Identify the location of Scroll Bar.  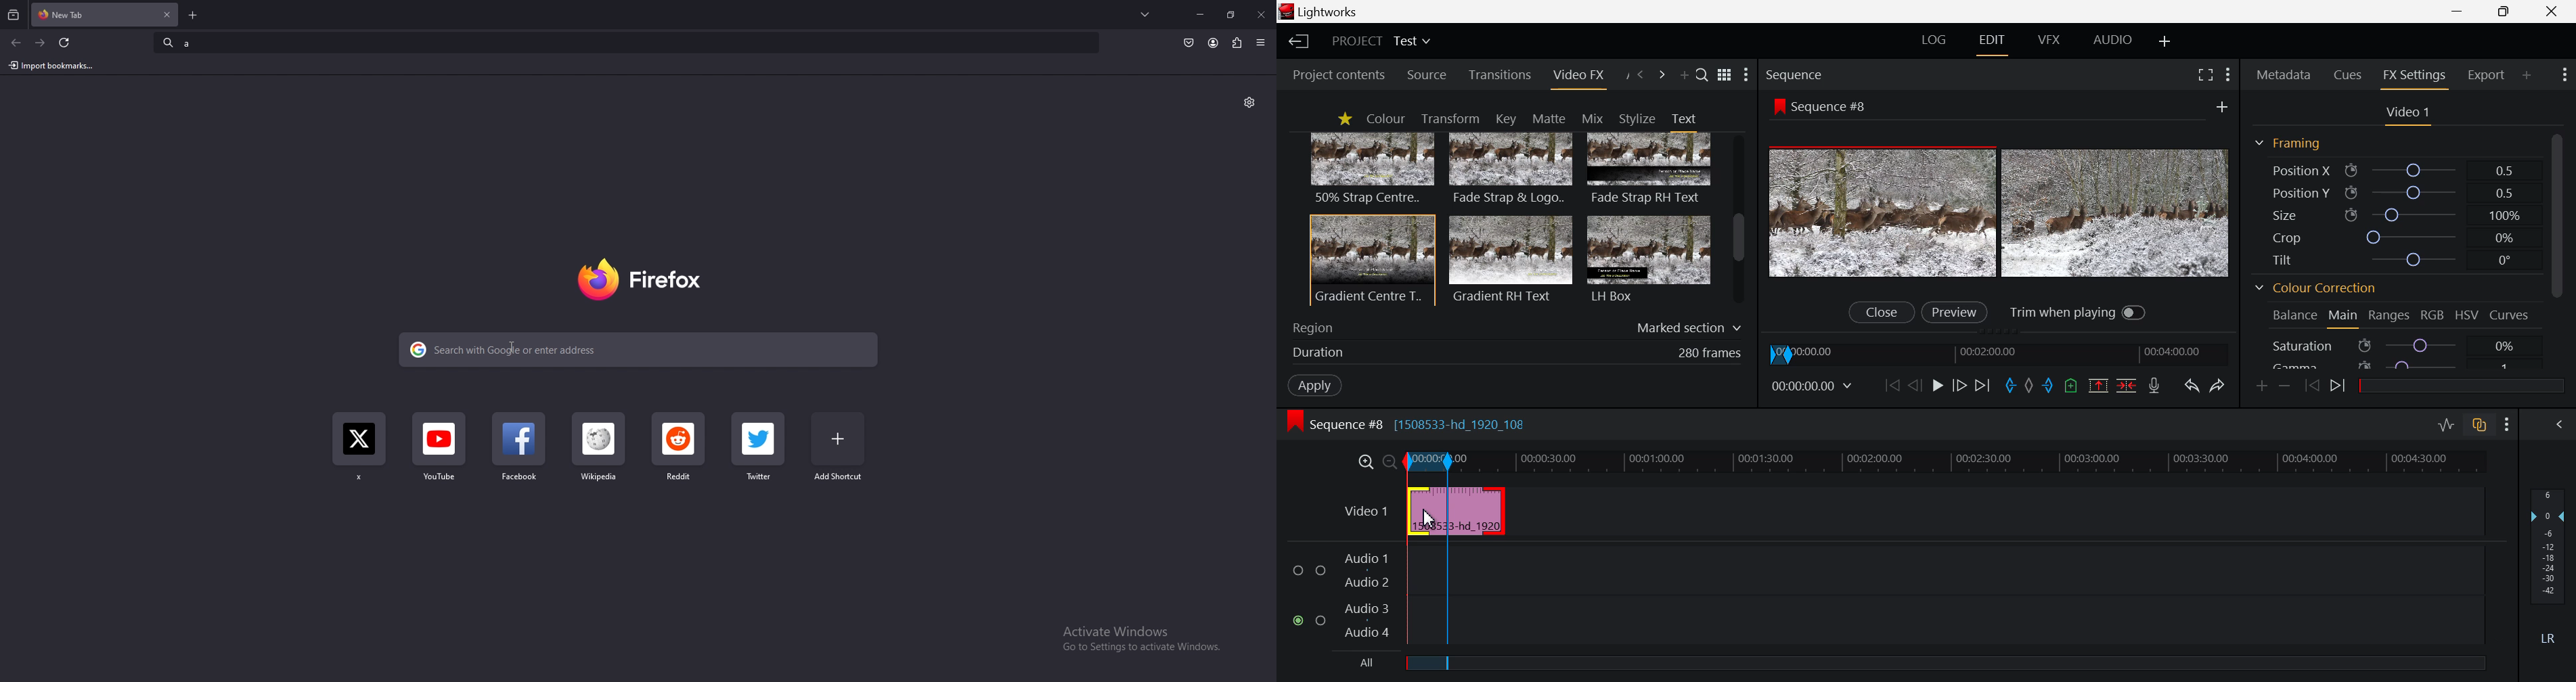
(1739, 221).